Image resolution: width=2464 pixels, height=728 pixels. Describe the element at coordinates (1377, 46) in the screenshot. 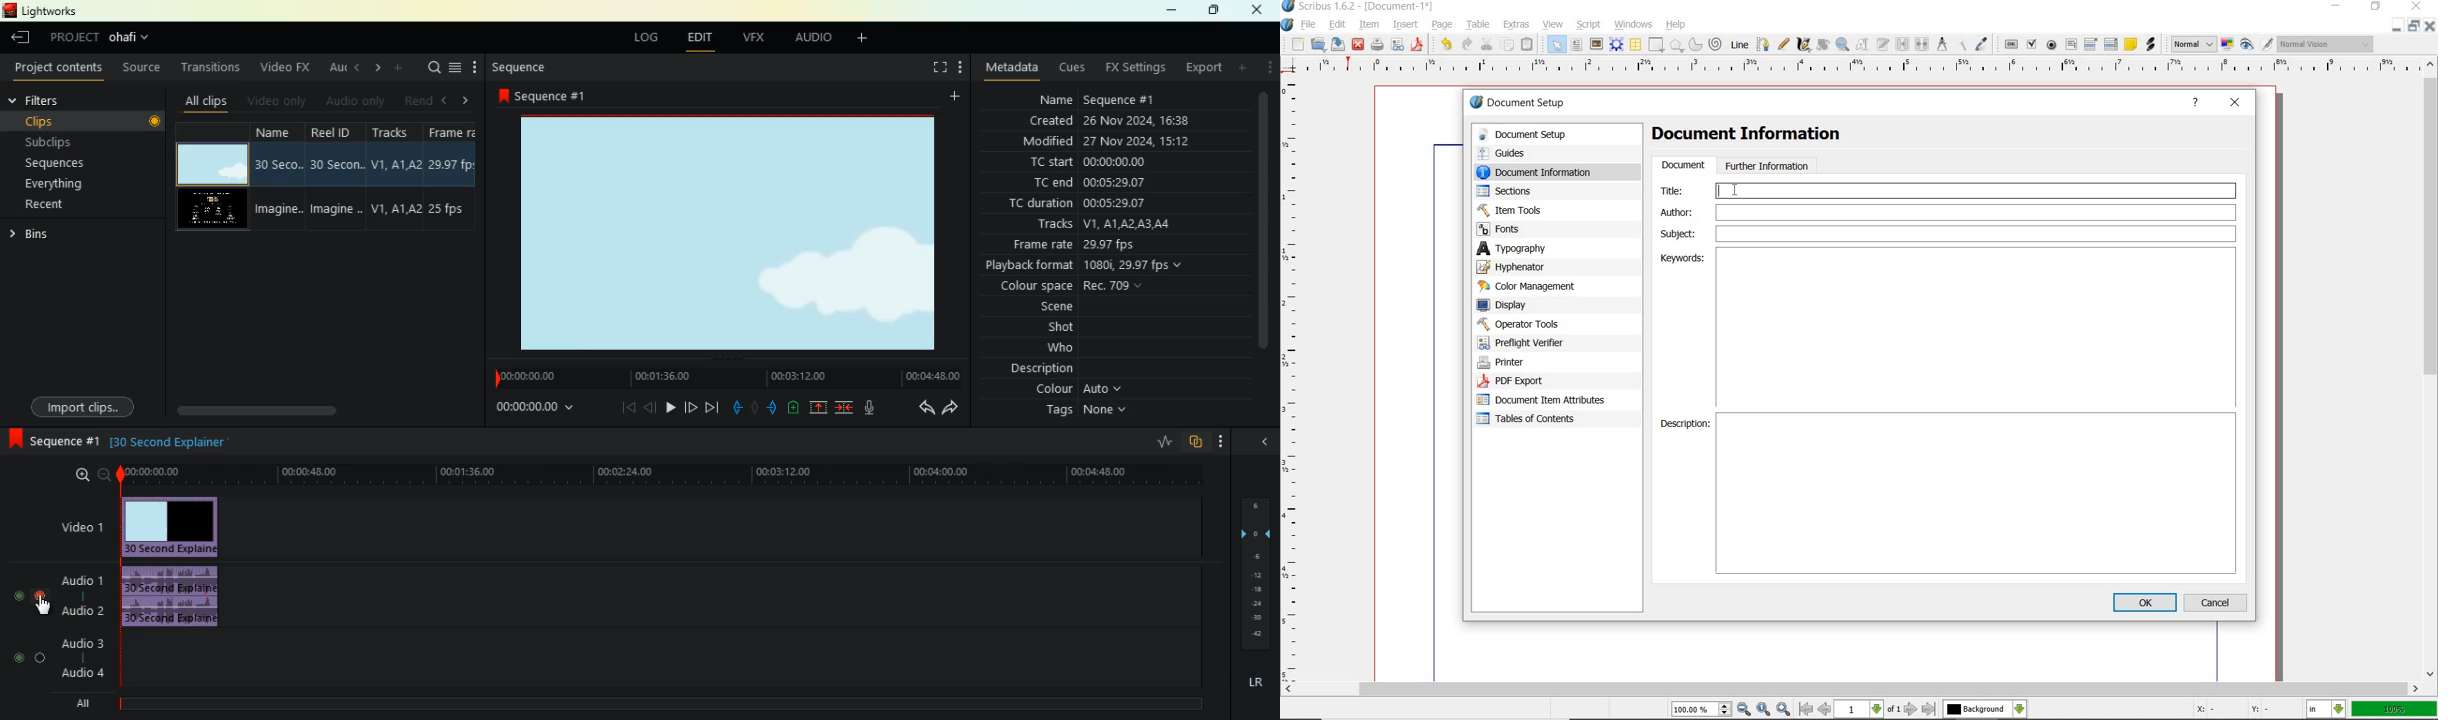

I see `print` at that location.